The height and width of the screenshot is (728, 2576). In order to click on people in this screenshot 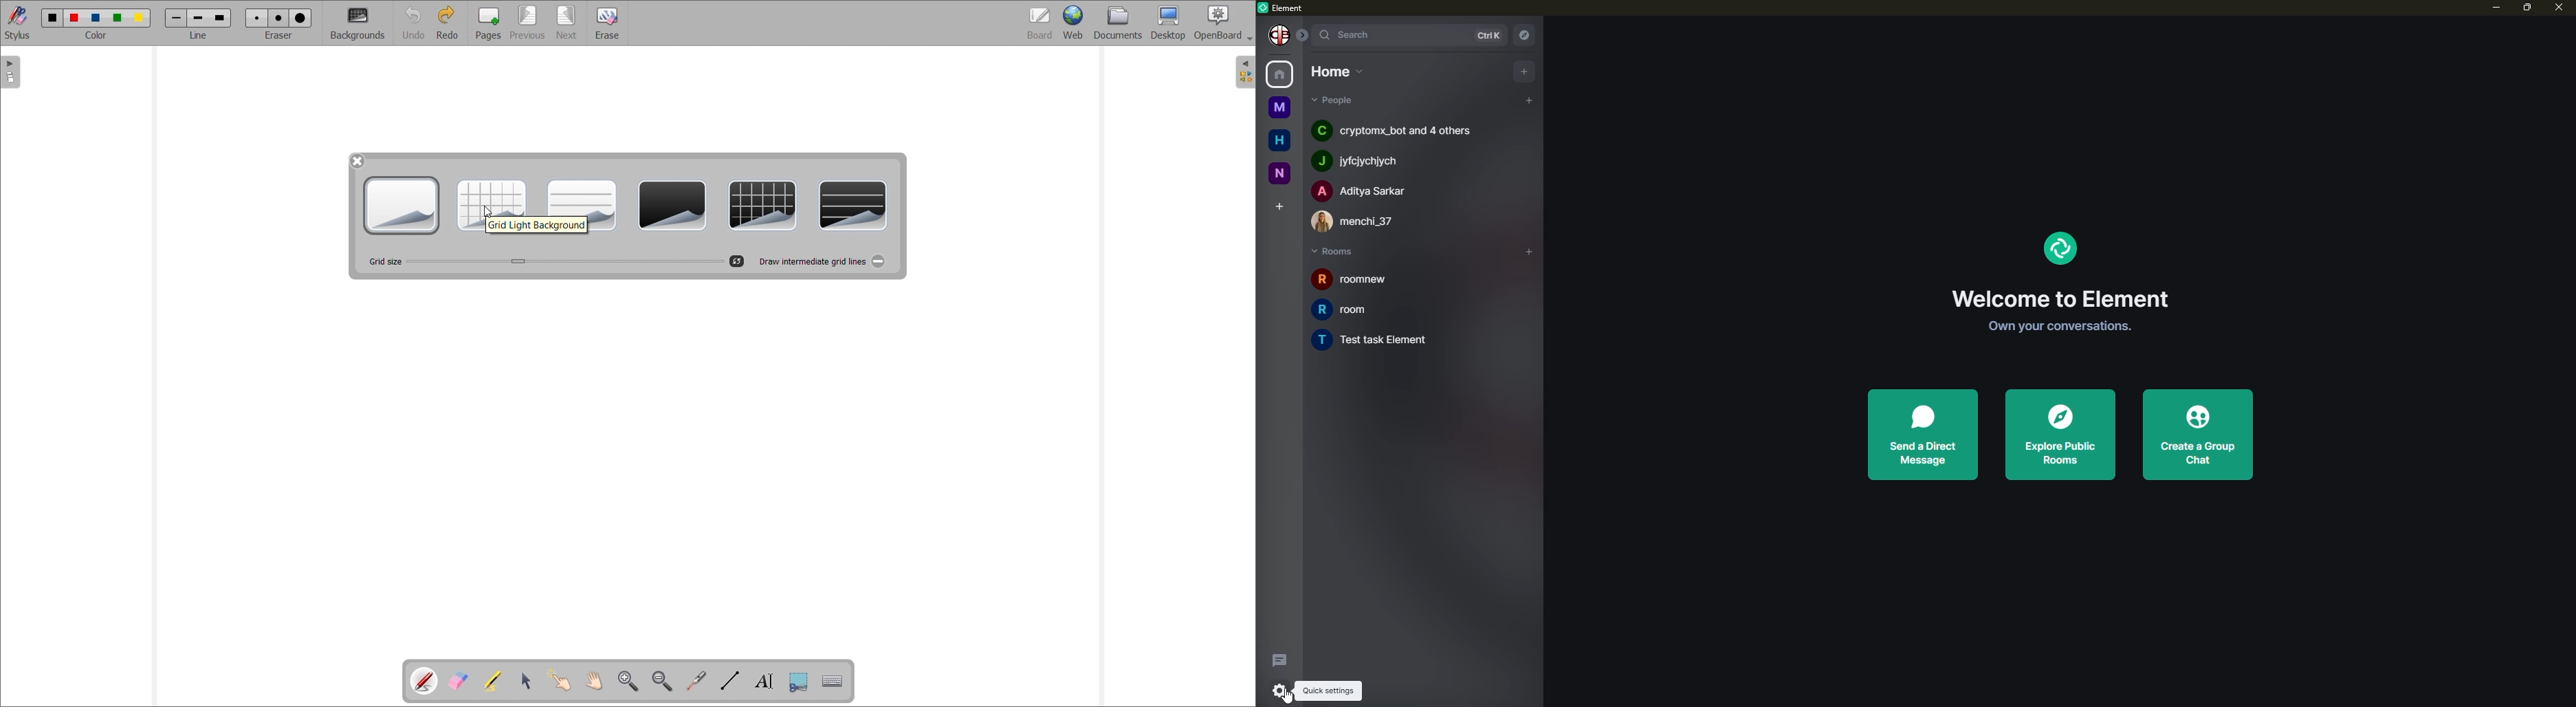, I will do `click(1364, 191)`.